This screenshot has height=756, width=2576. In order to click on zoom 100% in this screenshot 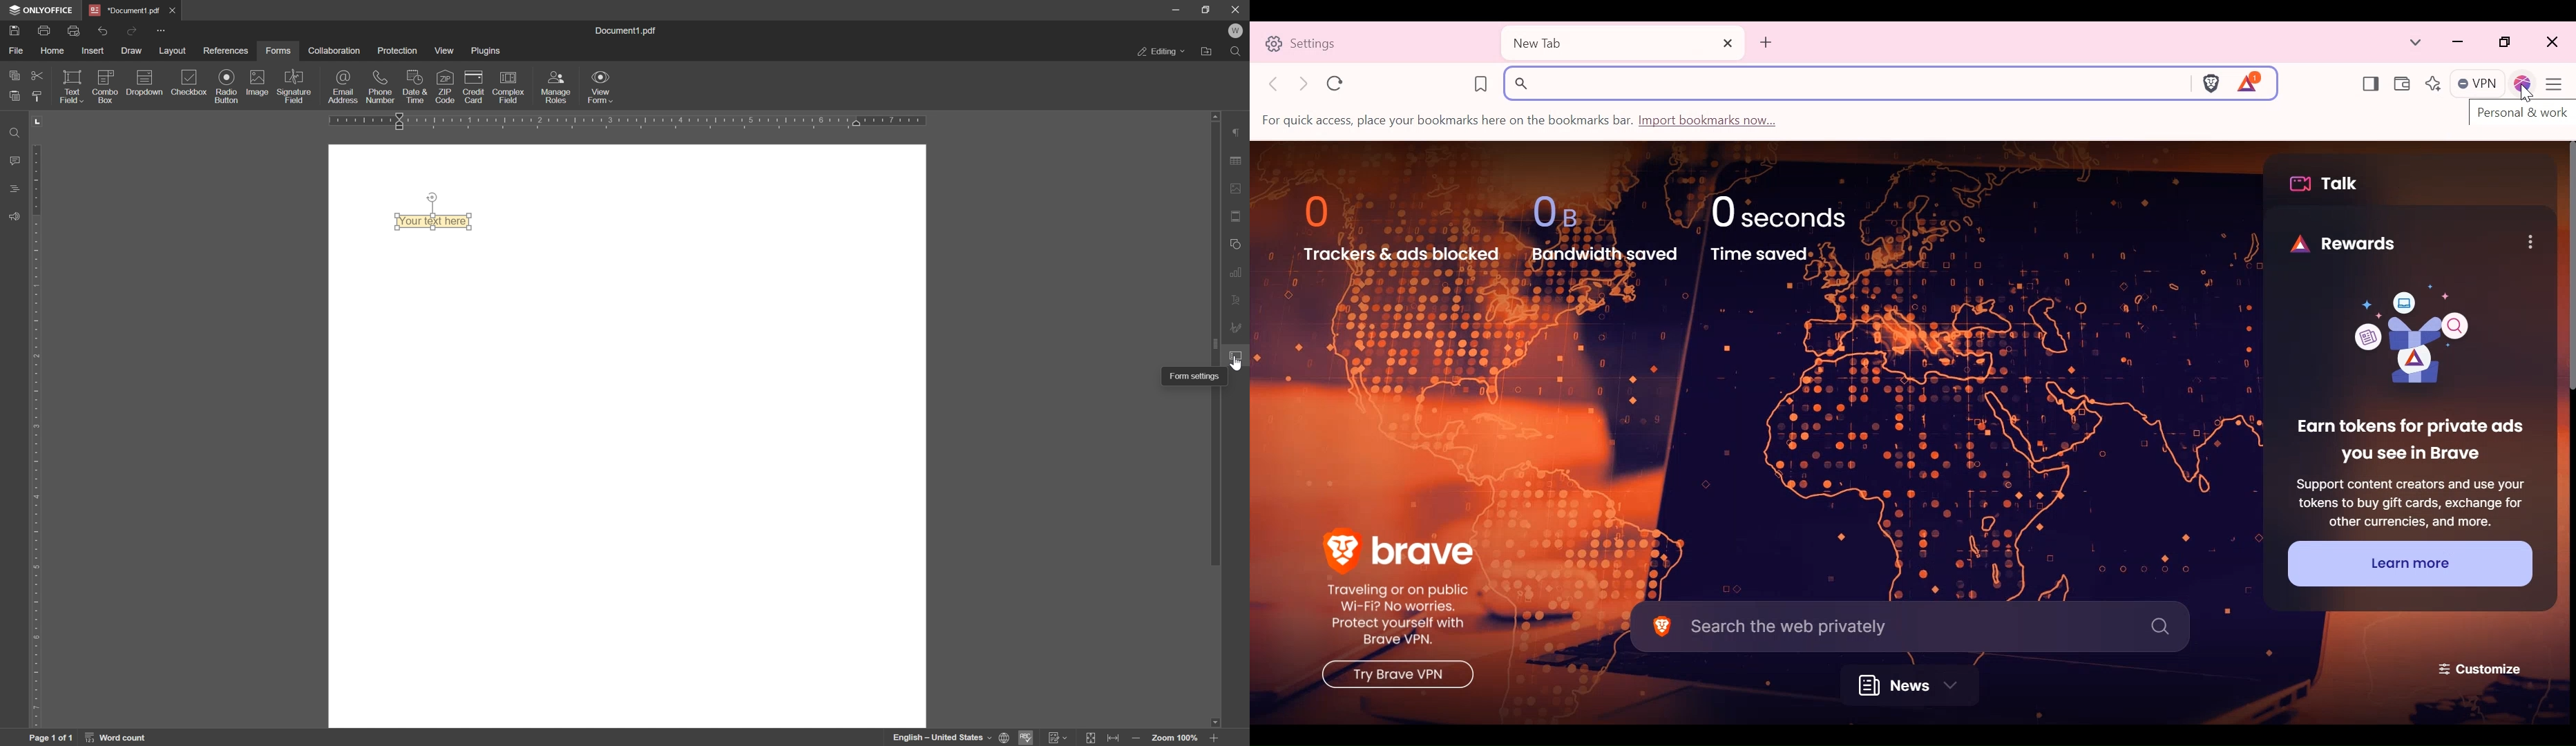, I will do `click(1176, 739)`.